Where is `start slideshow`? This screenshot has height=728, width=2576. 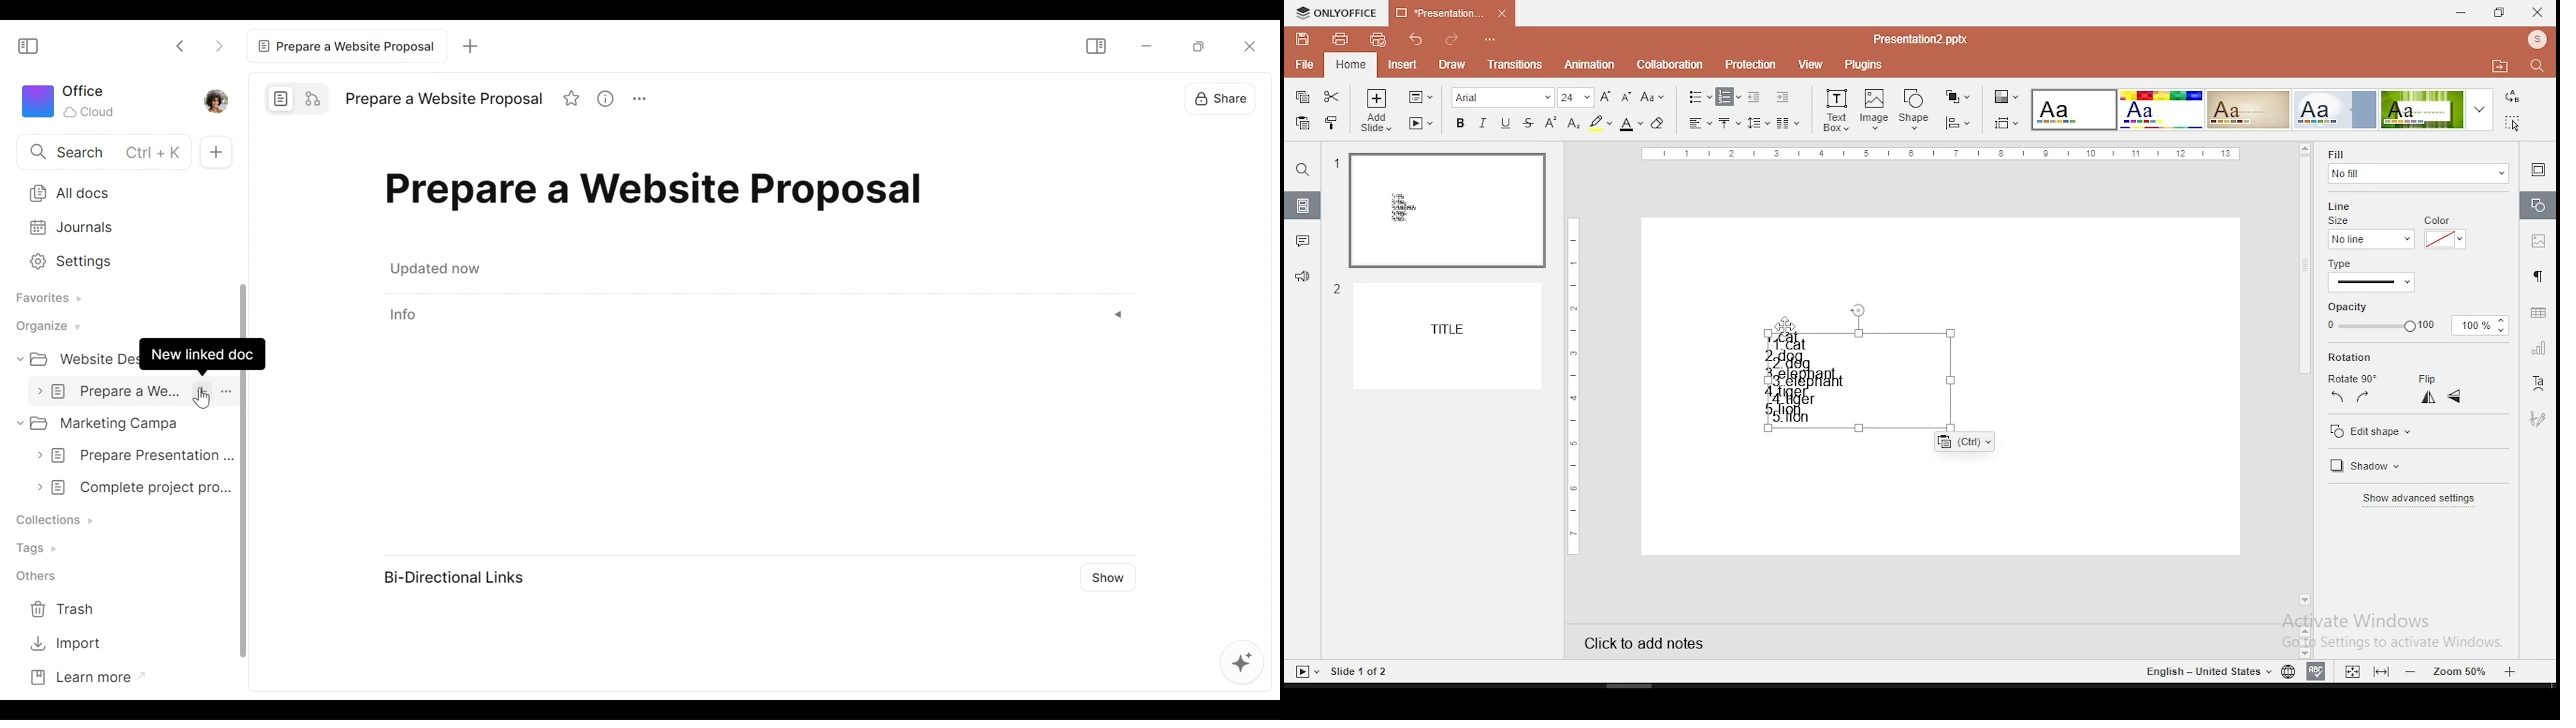
start slideshow is located at coordinates (1421, 123).